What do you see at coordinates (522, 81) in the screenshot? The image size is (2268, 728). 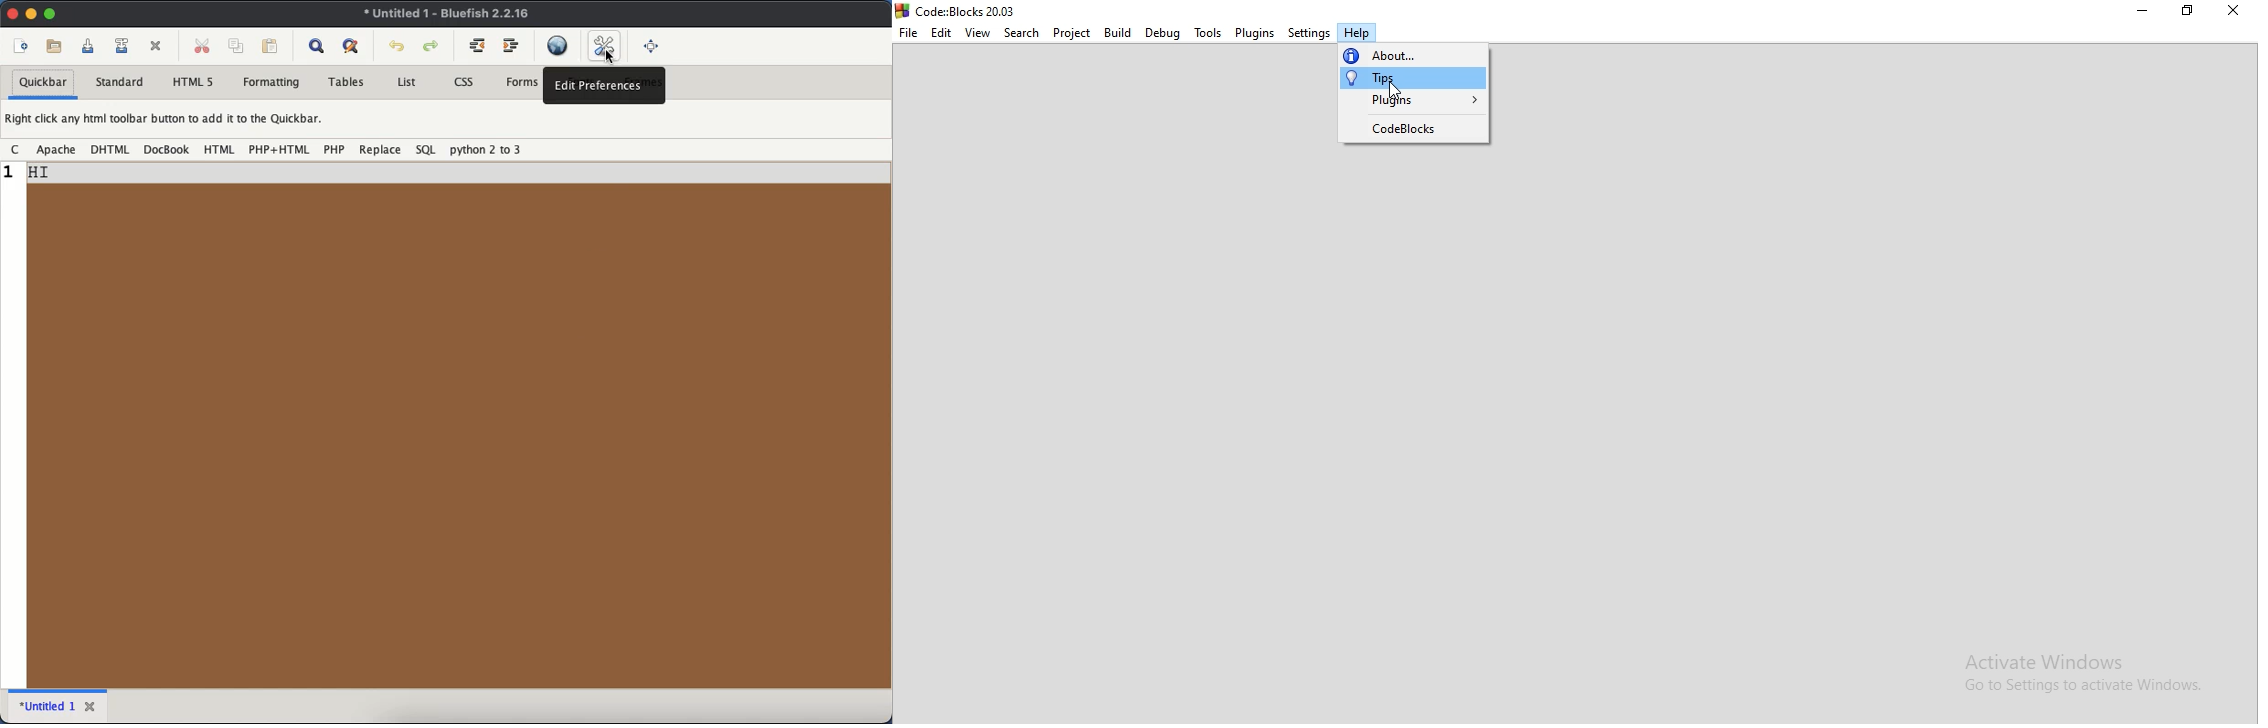 I see `forms` at bounding box center [522, 81].